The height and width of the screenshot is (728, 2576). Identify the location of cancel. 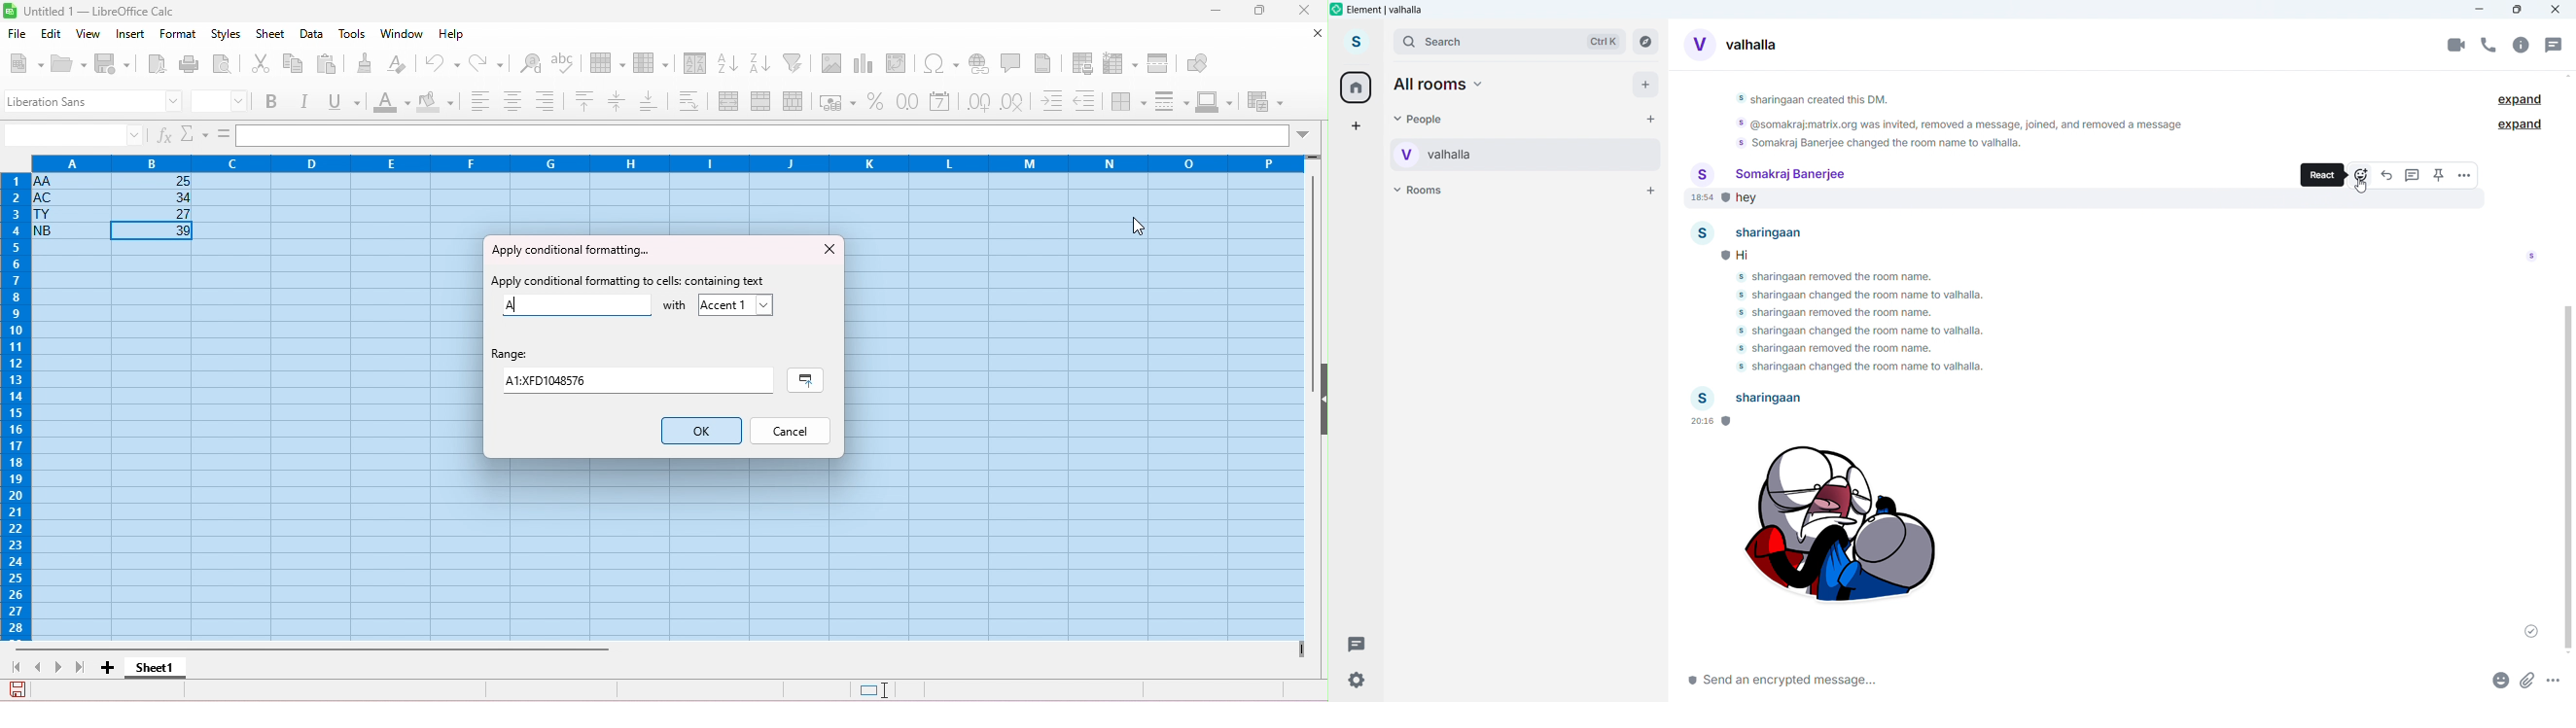
(794, 433).